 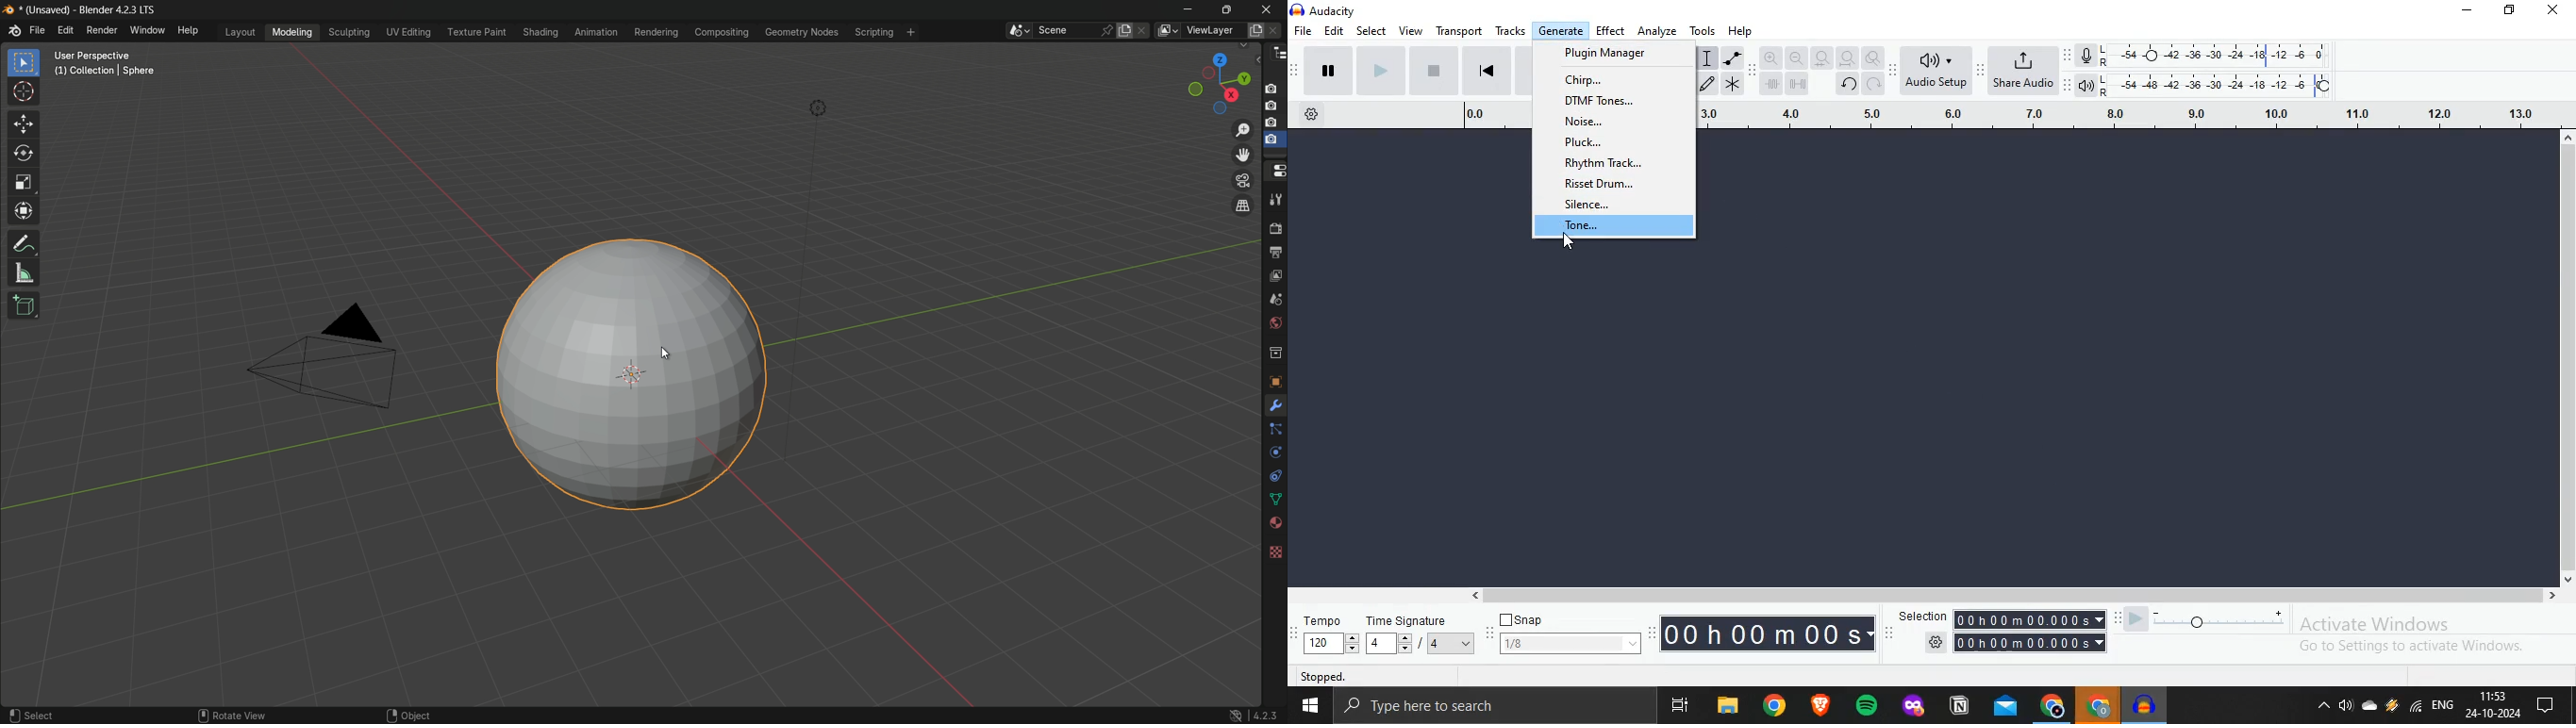 What do you see at coordinates (1681, 706) in the screenshot?
I see `Multi View` at bounding box center [1681, 706].